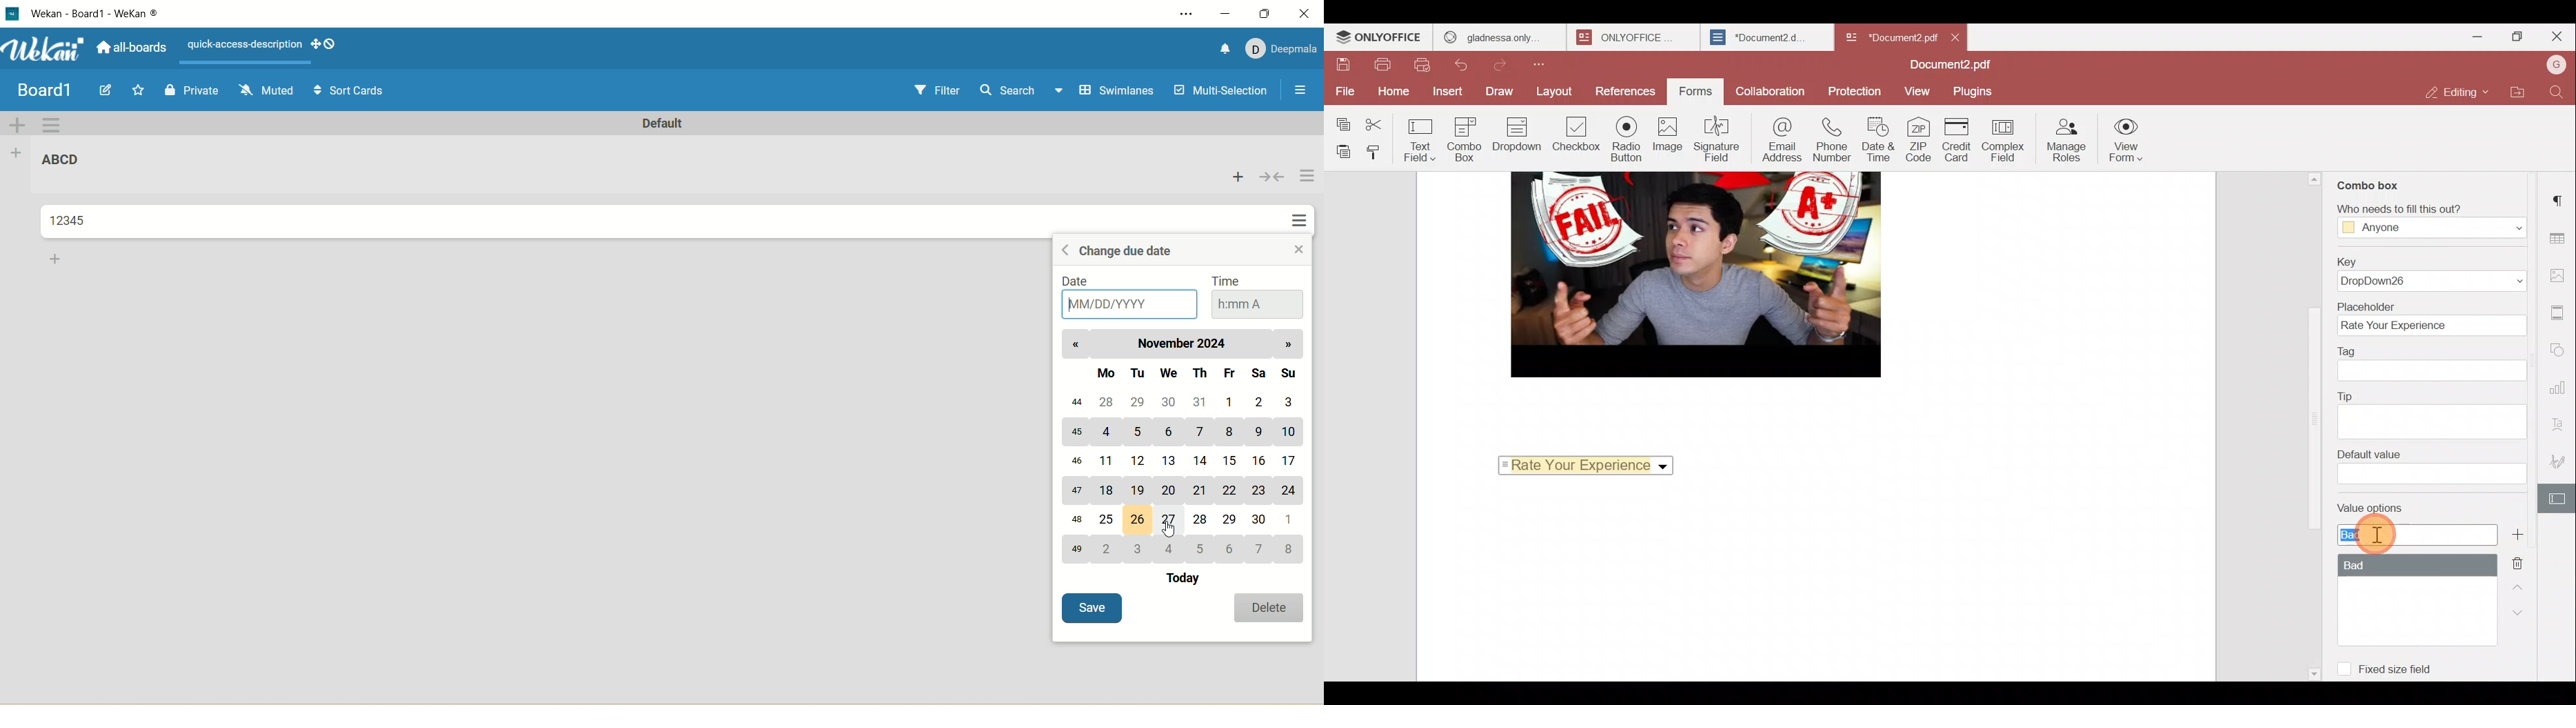 This screenshot has height=728, width=2576. I want to click on filter, so click(940, 91).